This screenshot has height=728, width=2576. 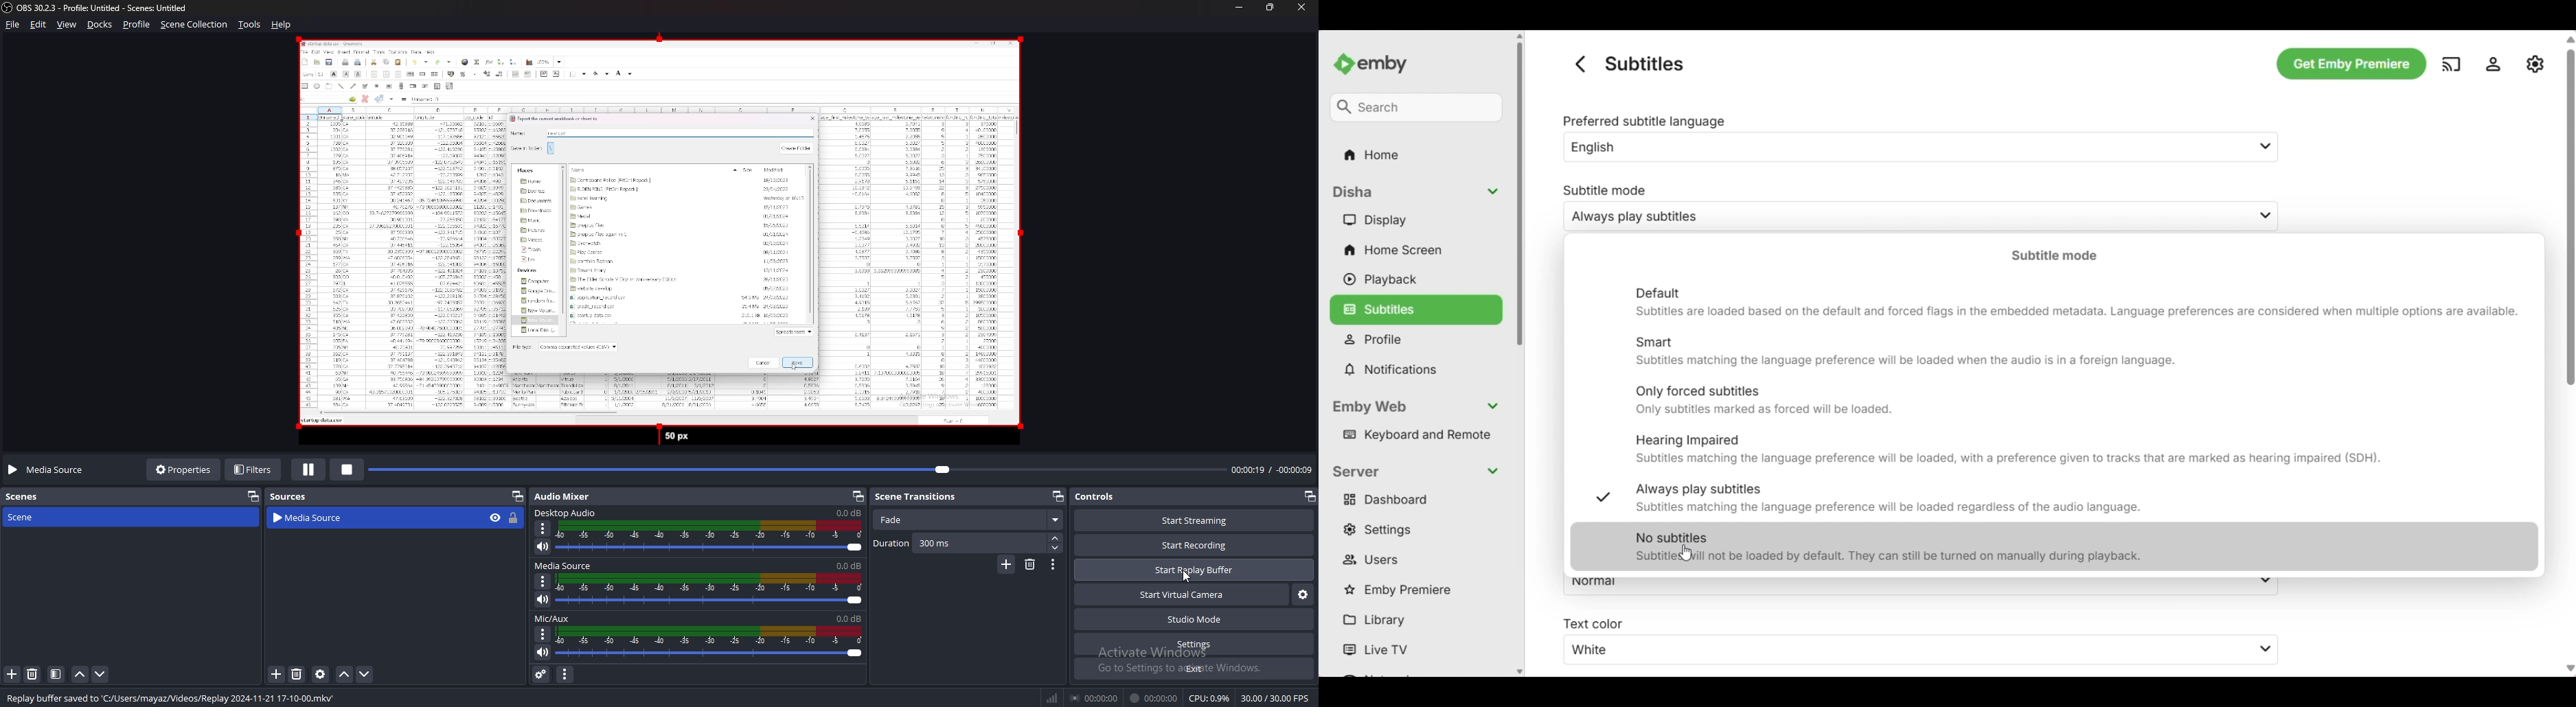 I want to click on hide, so click(x=495, y=518).